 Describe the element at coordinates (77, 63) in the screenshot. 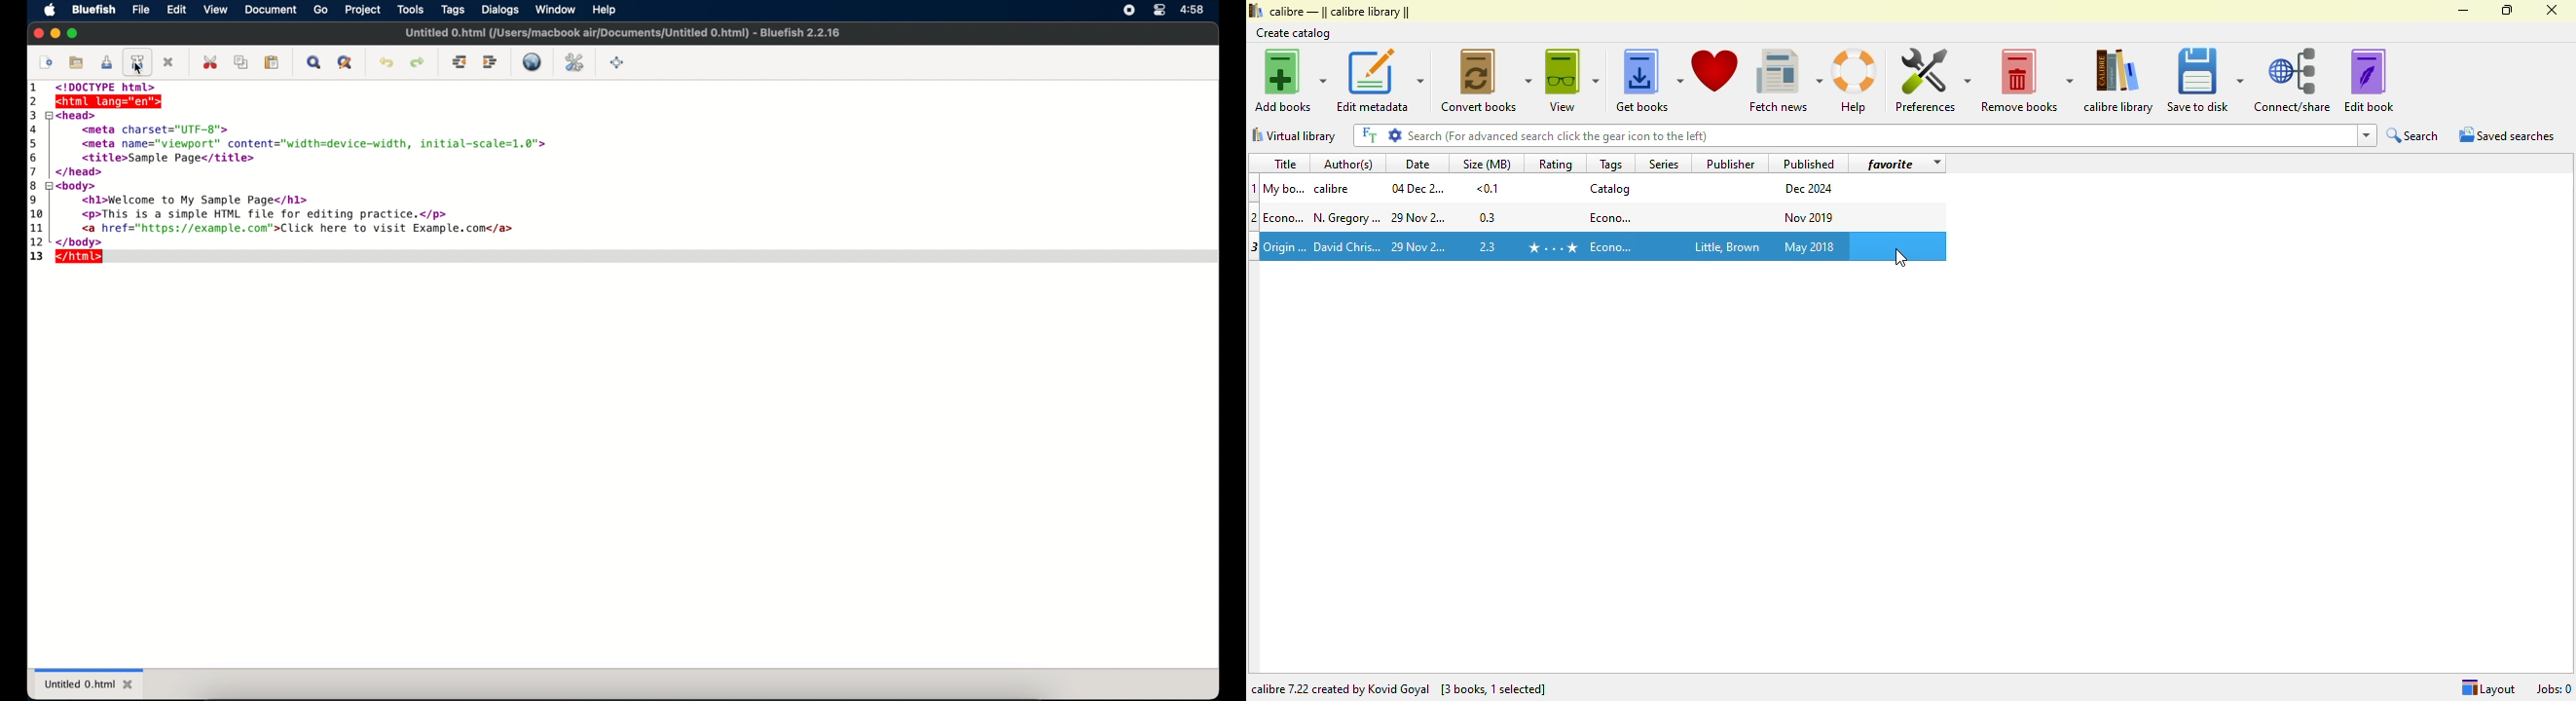

I see `open` at that location.